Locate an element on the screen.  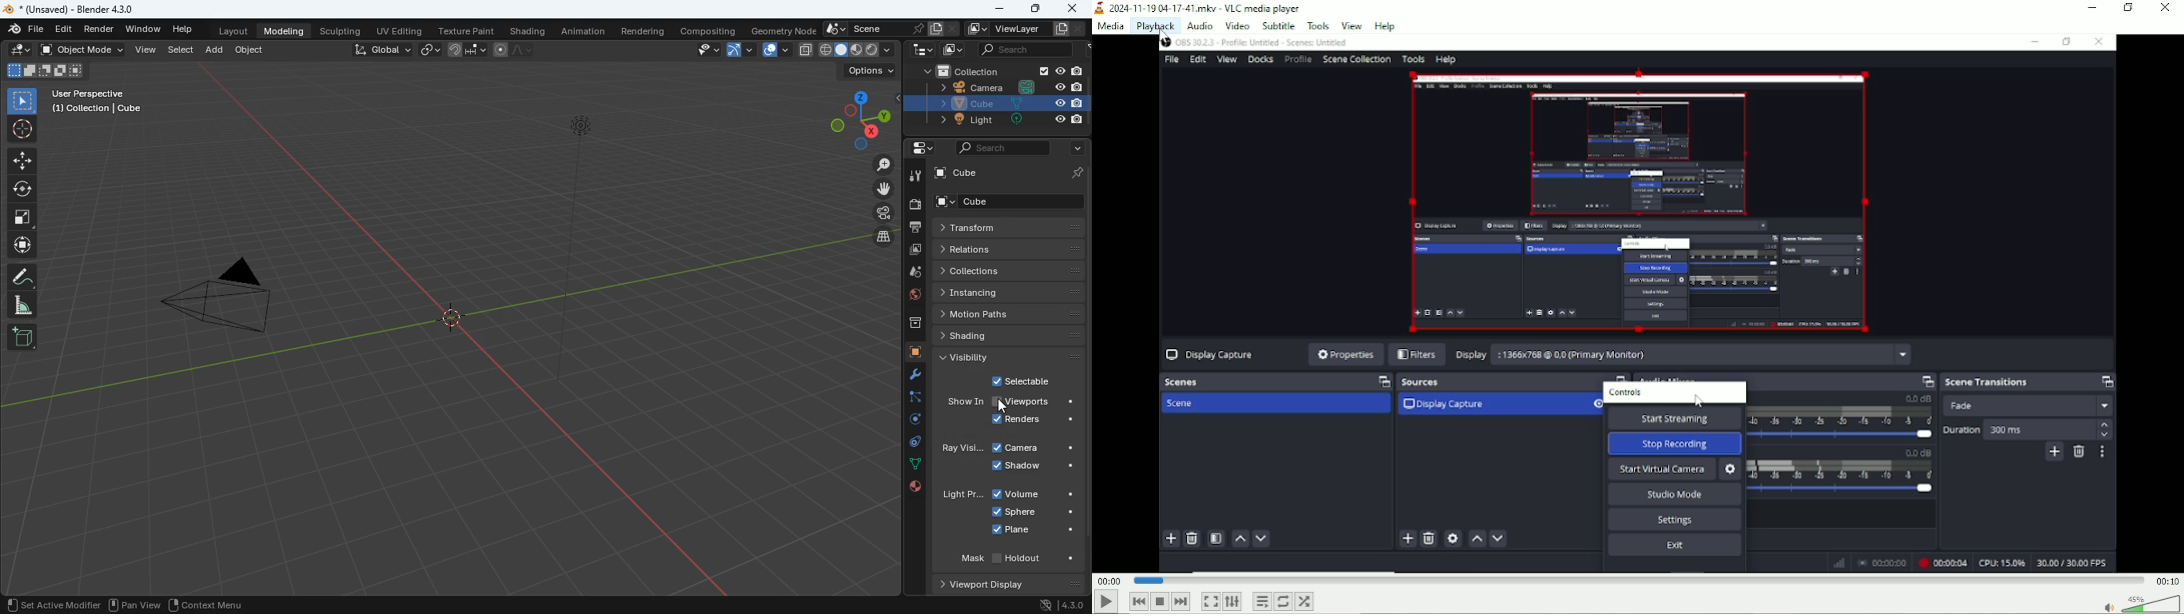
image is located at coordinates (950, 50).